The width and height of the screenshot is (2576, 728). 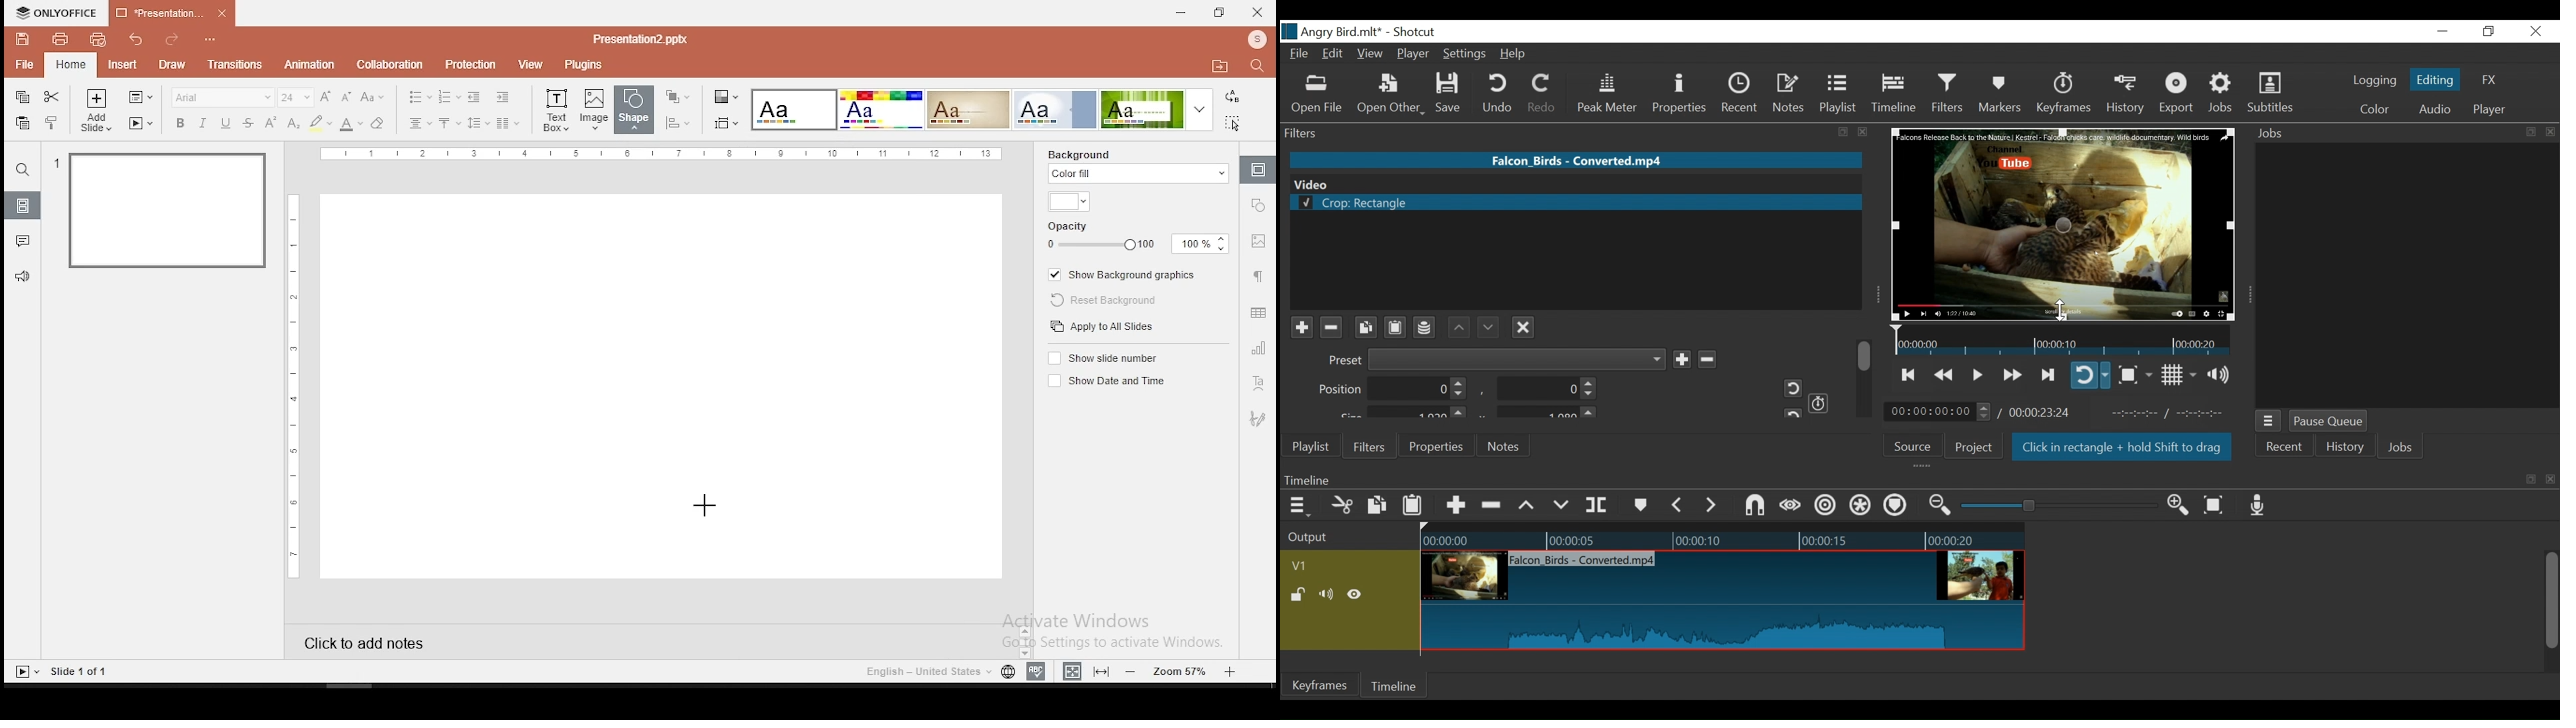 What do you see at coordinates (248, 123) in the screenshot?
I see `strikethrough` at bounding box center [248, 123].